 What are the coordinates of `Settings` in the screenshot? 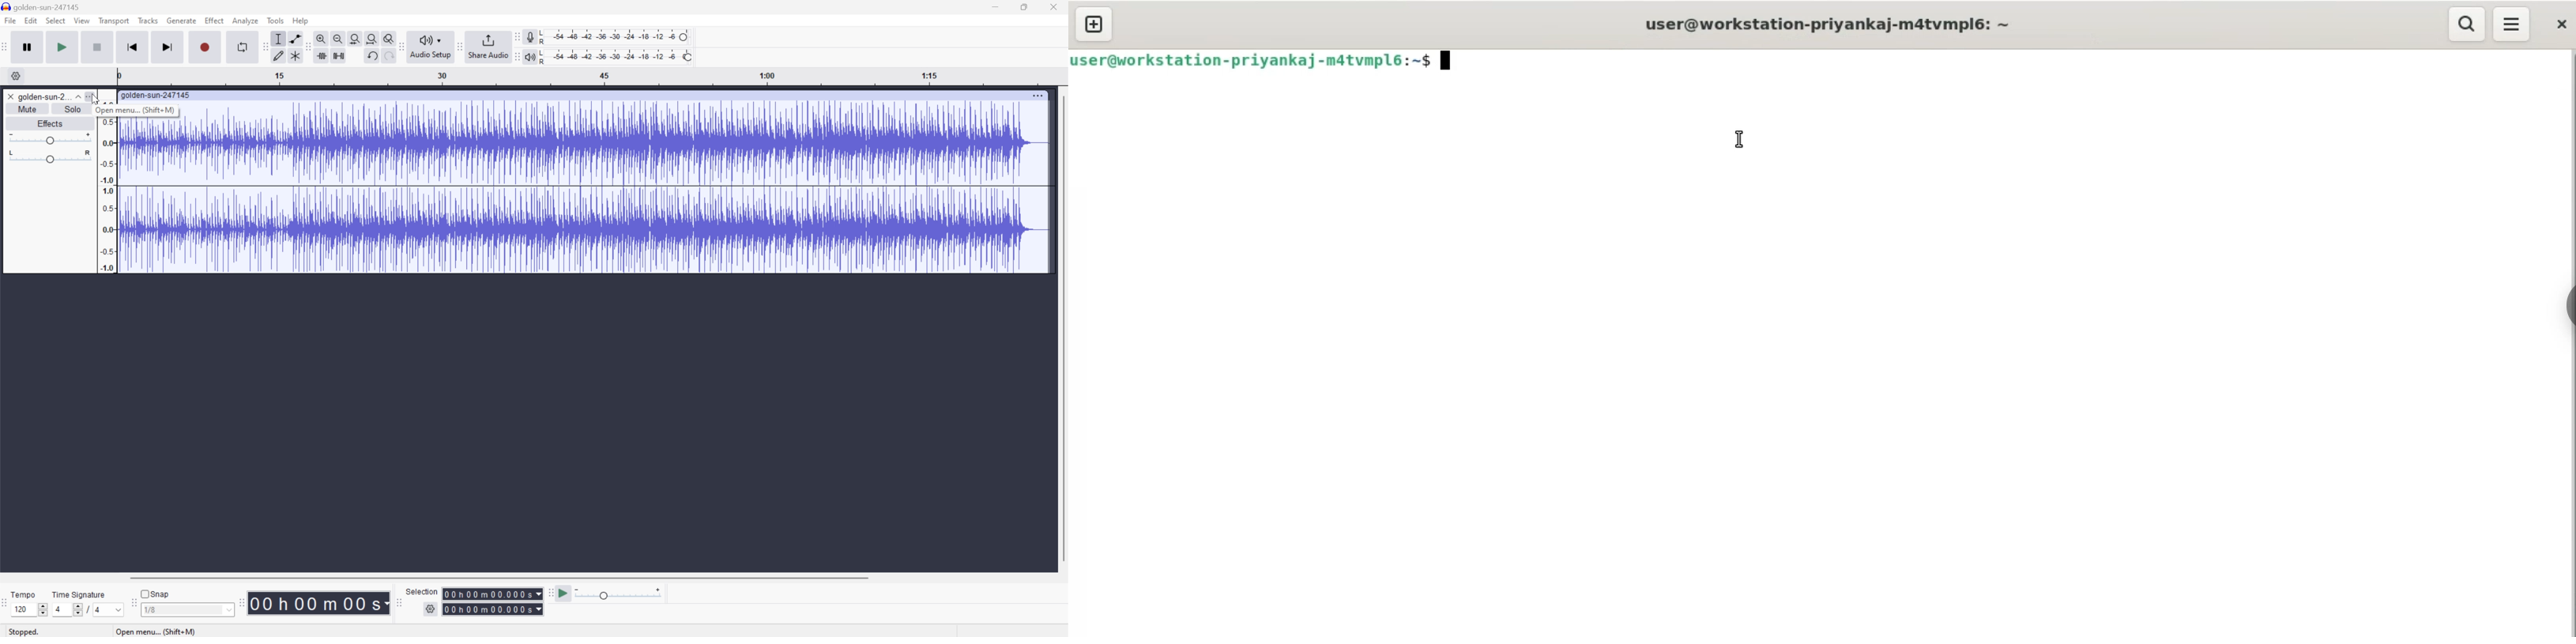 It's located at (13, 76).